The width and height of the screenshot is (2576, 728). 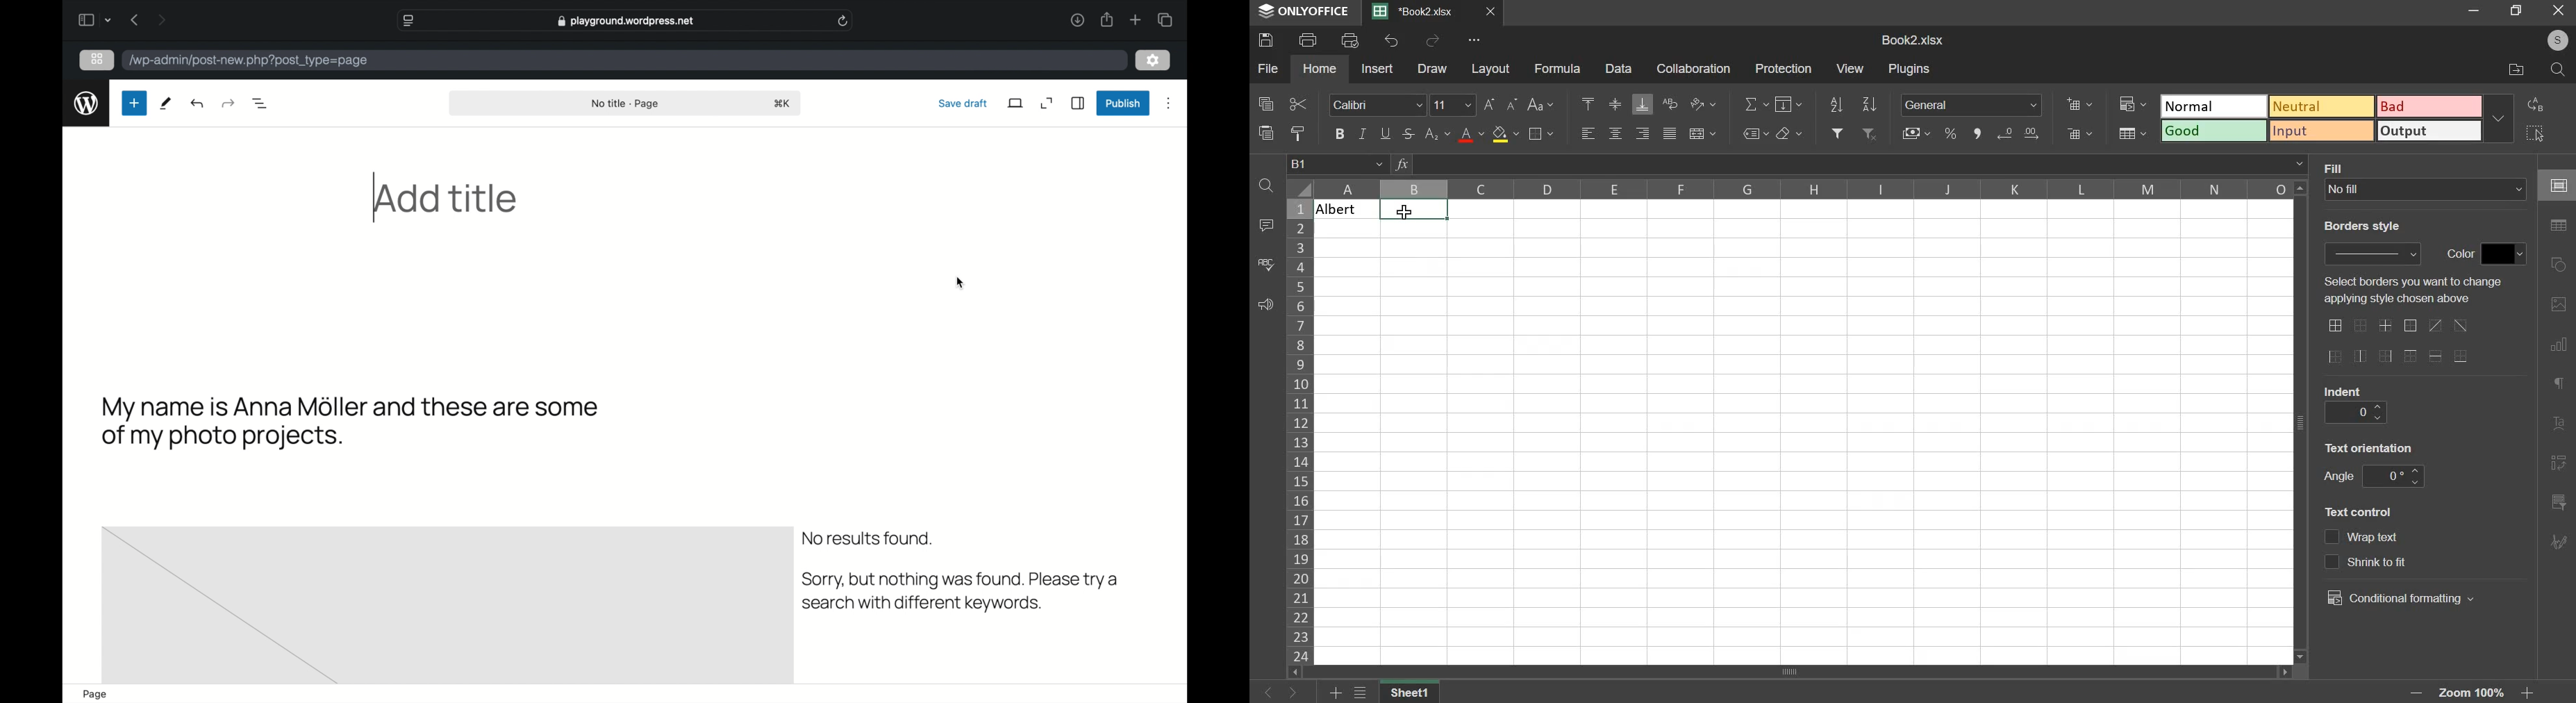 I want to click on align left, so click(x=1590, y=133).